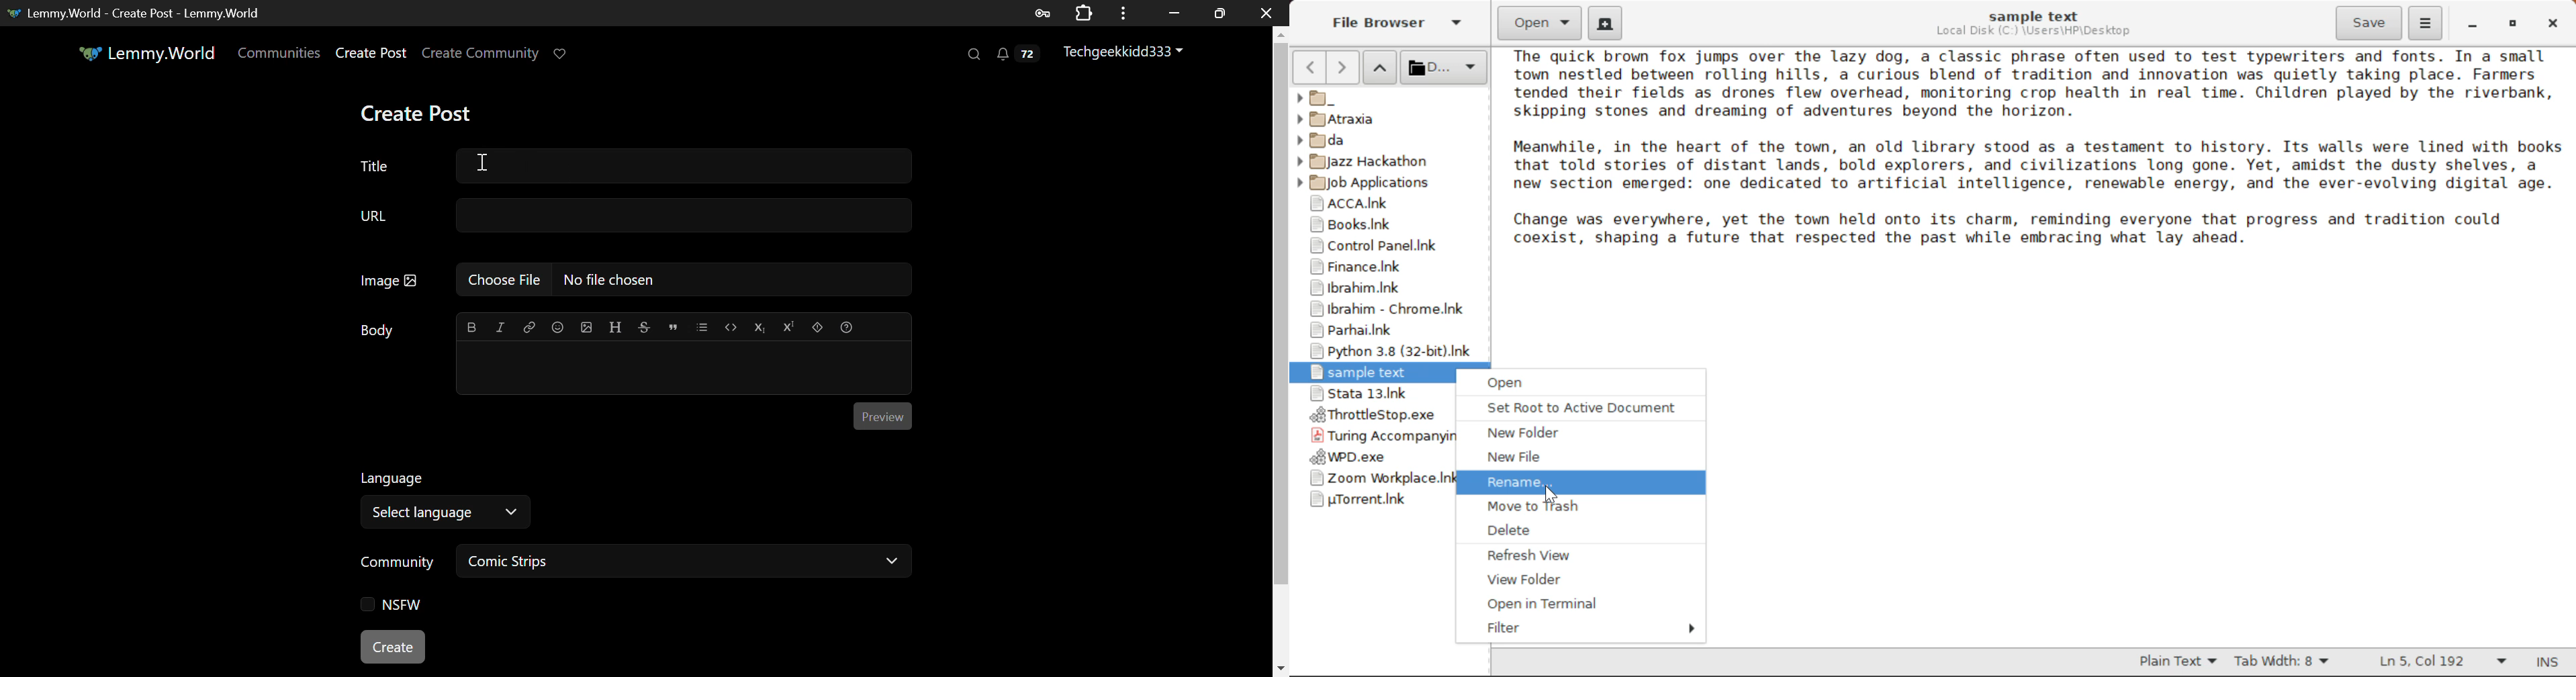 This screenshot has width=2576, height=700. I want to click on Extensions, so click(1087, 12).